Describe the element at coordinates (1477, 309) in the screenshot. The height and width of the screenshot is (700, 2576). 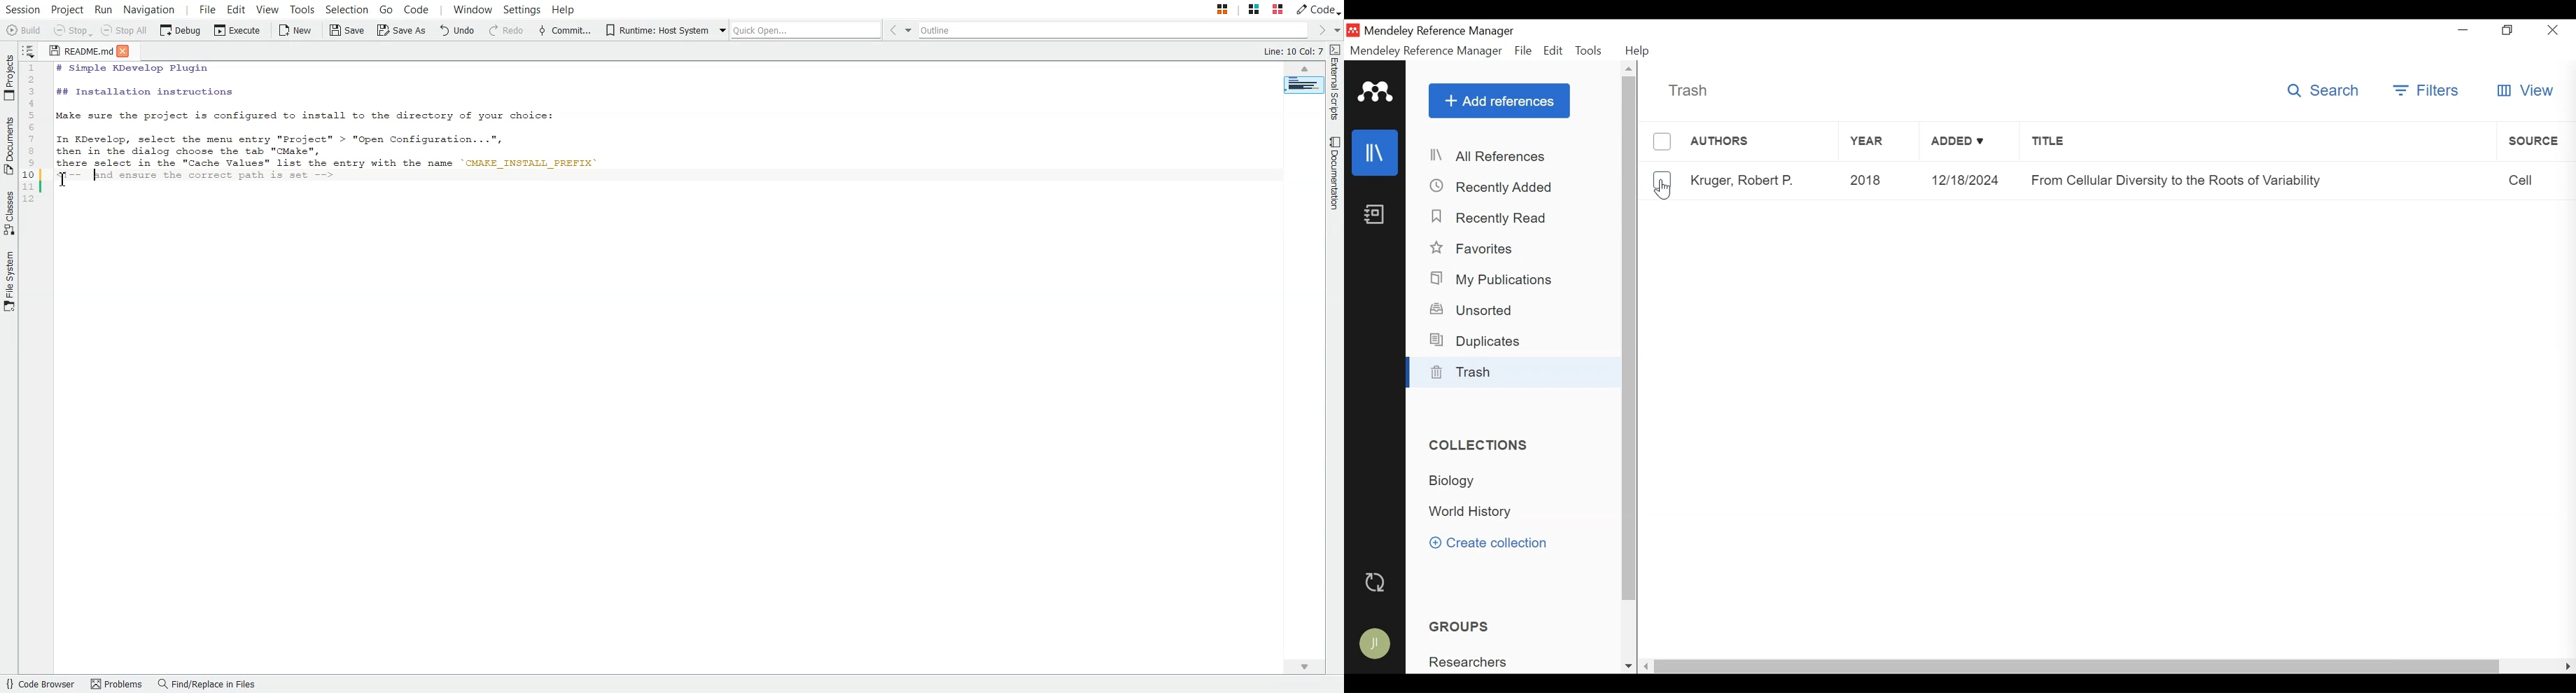
I see `Unsorted` at that location.